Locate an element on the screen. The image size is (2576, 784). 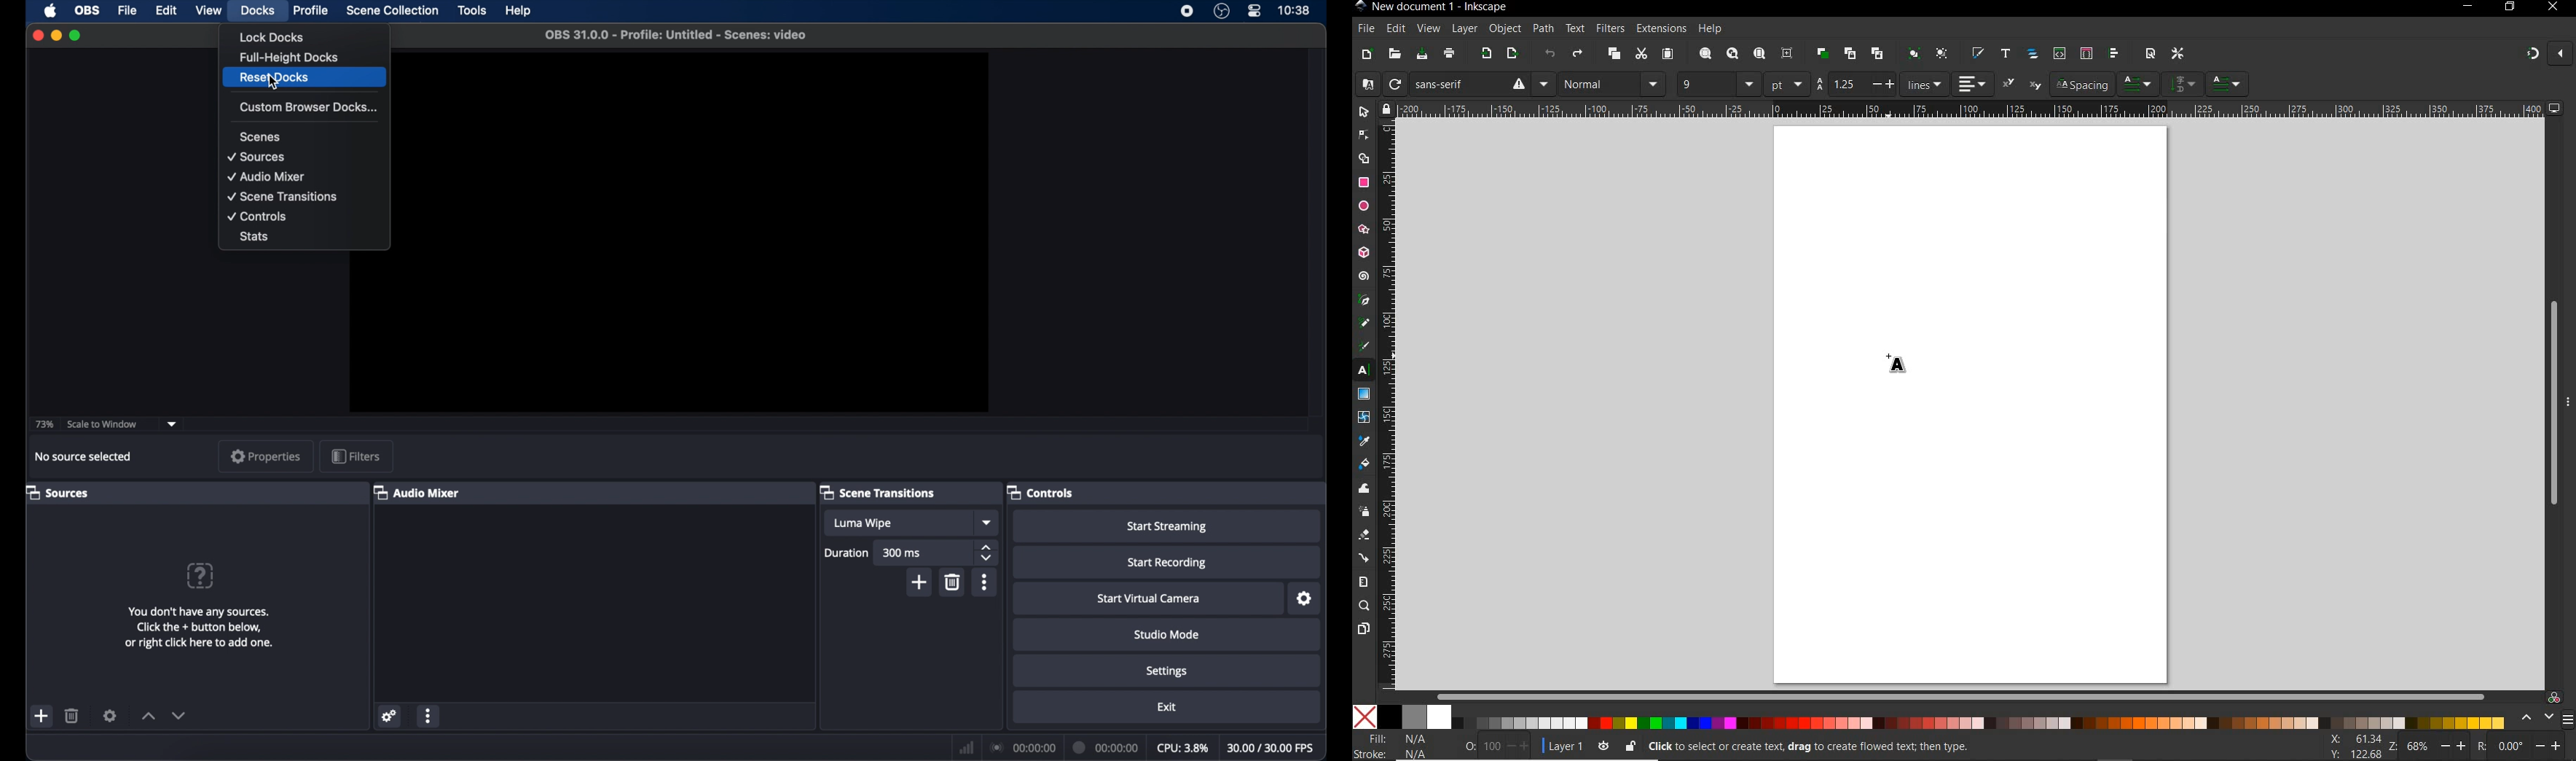
cpu: 3.8% is located at coordinates (1183, 748).